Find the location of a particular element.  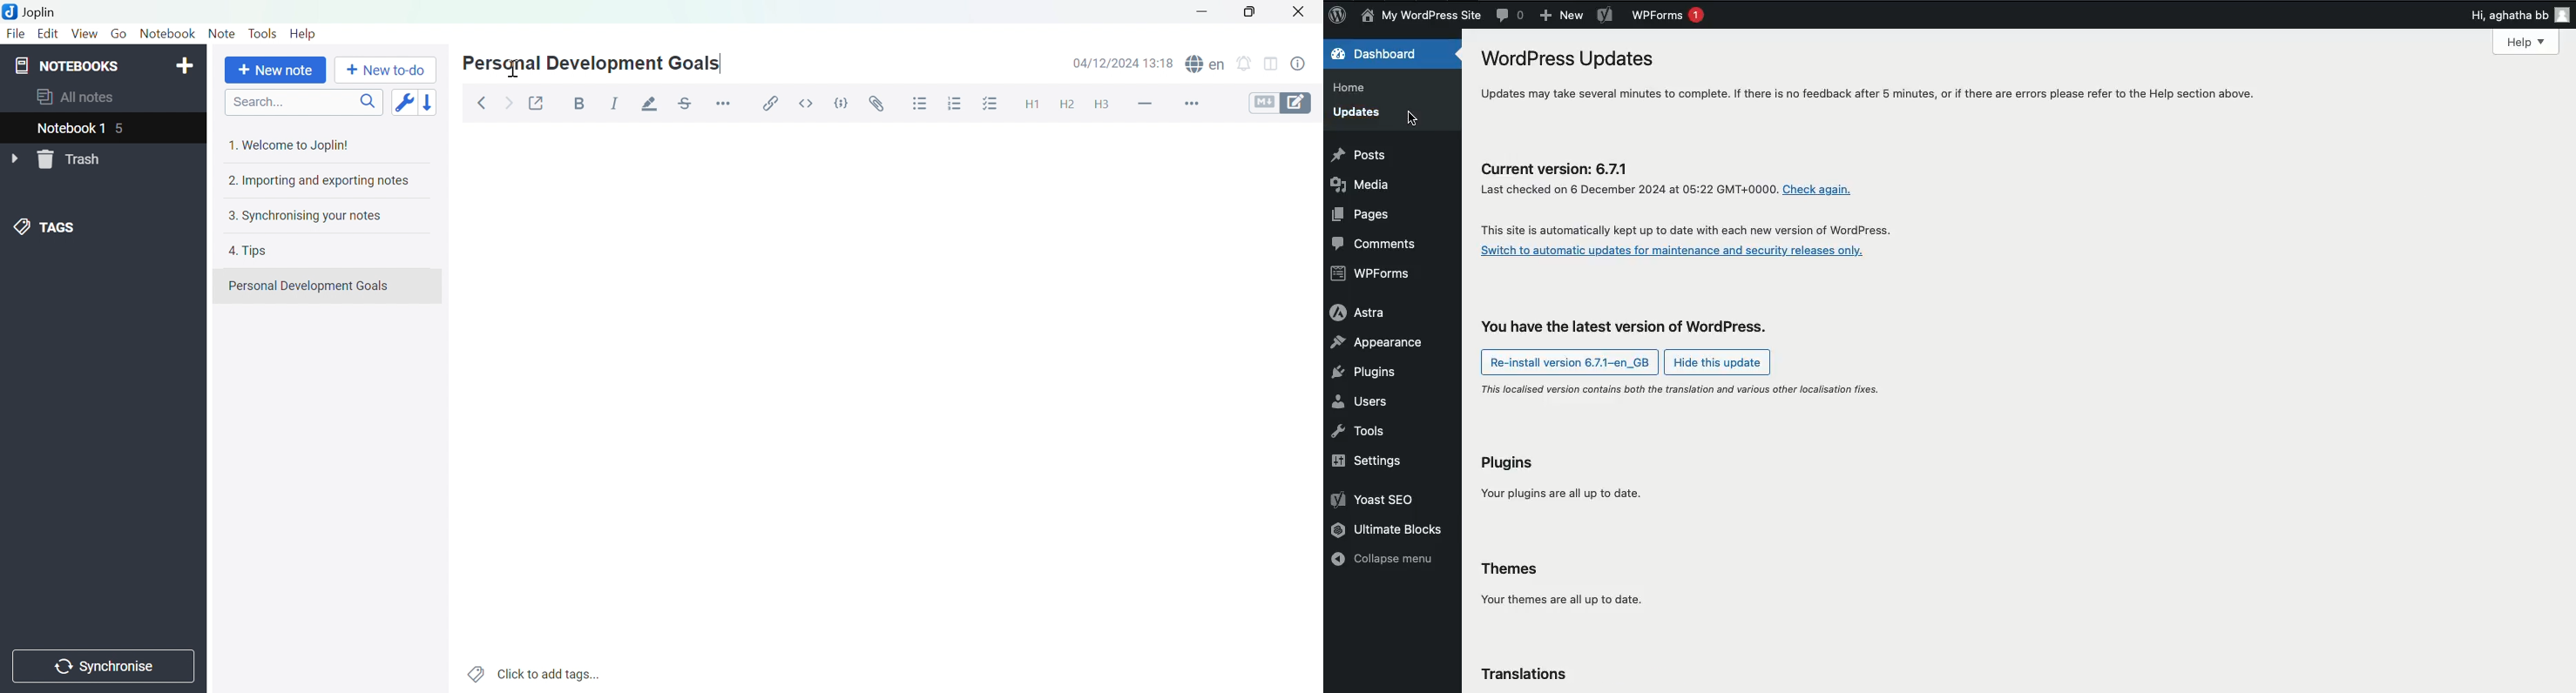

Heading 3 is located at coordinates (1102, 105).